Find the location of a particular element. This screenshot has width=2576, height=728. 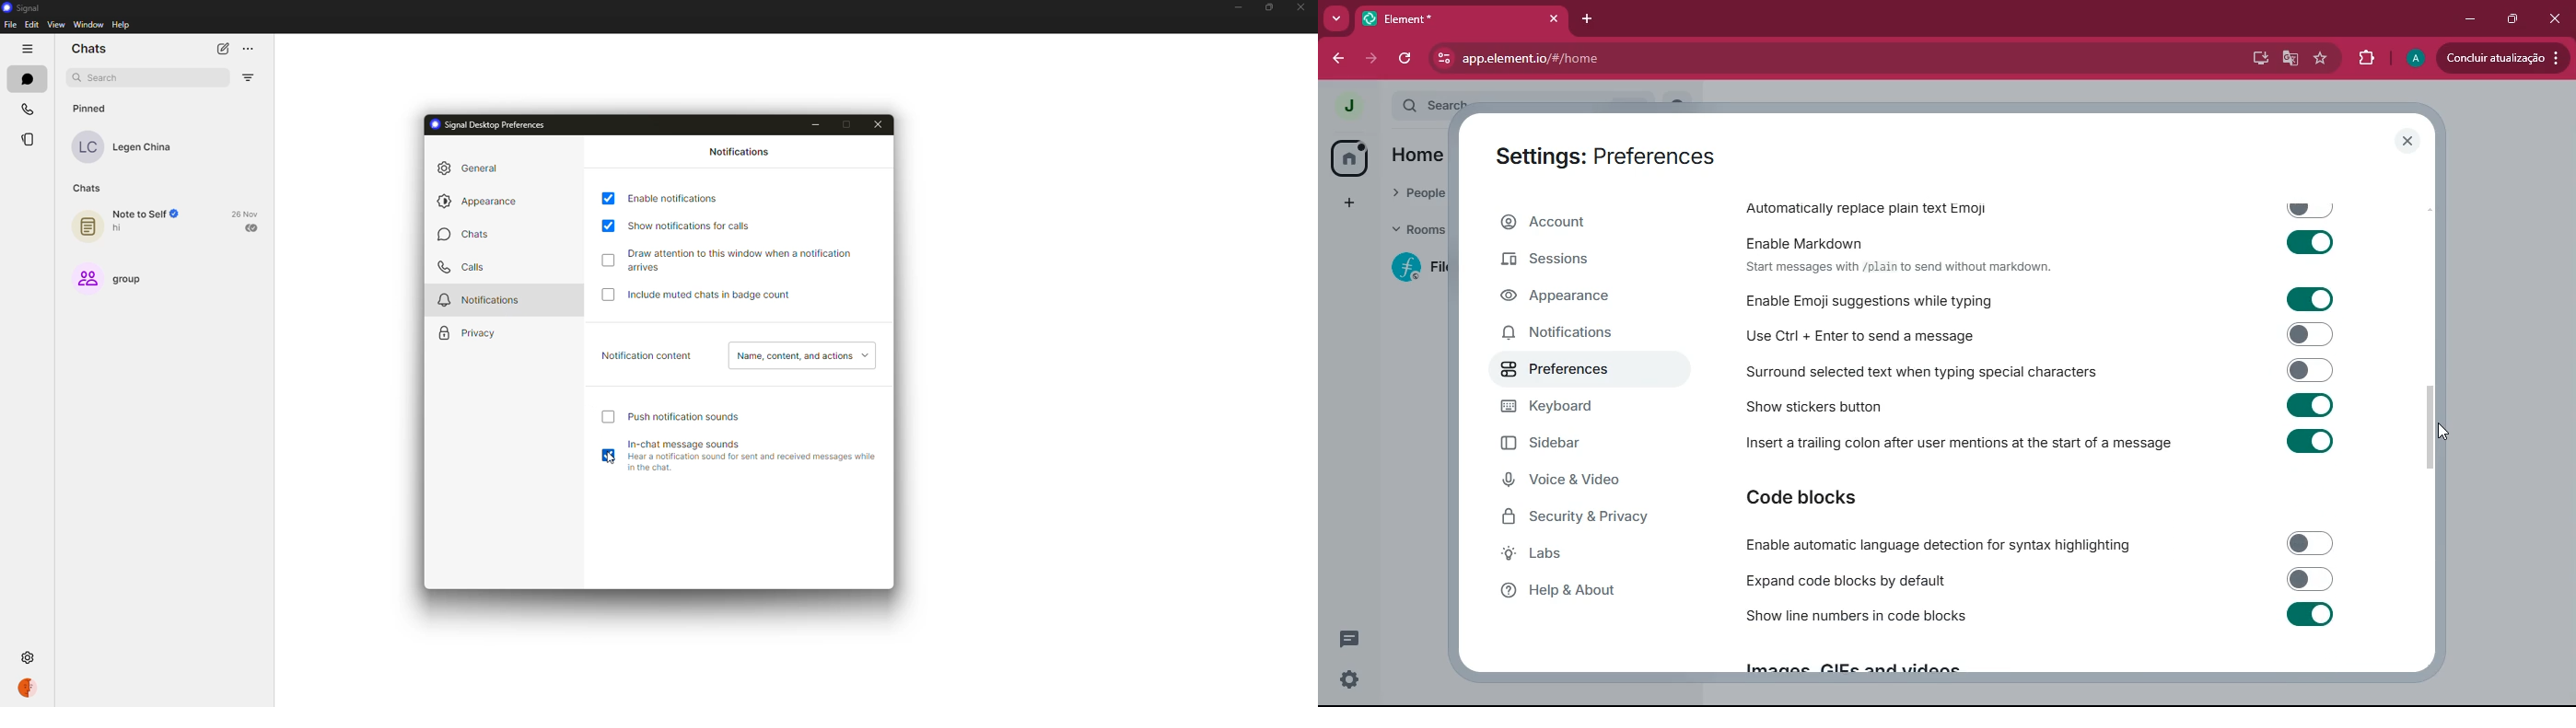

close is located at coordinates (2554, 19).